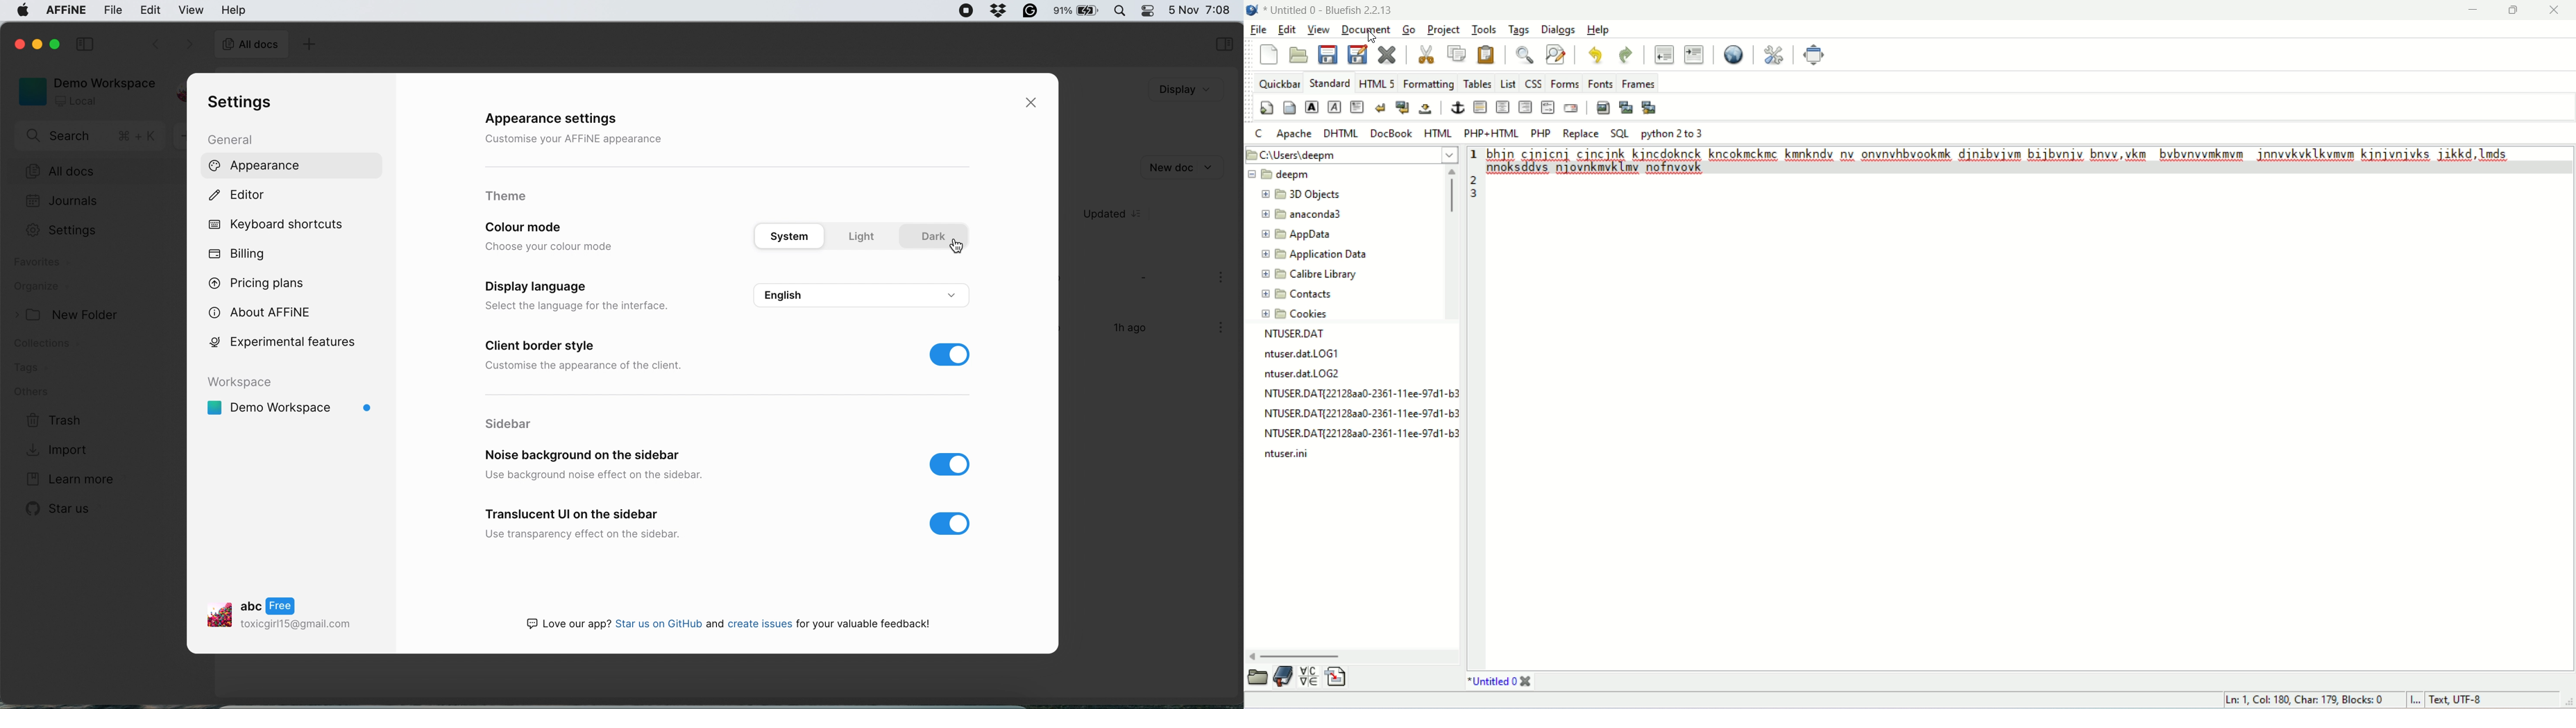 Image resolution: width=2576 pixels, height=728 pixels. I want to click on light, so click(862, 237).